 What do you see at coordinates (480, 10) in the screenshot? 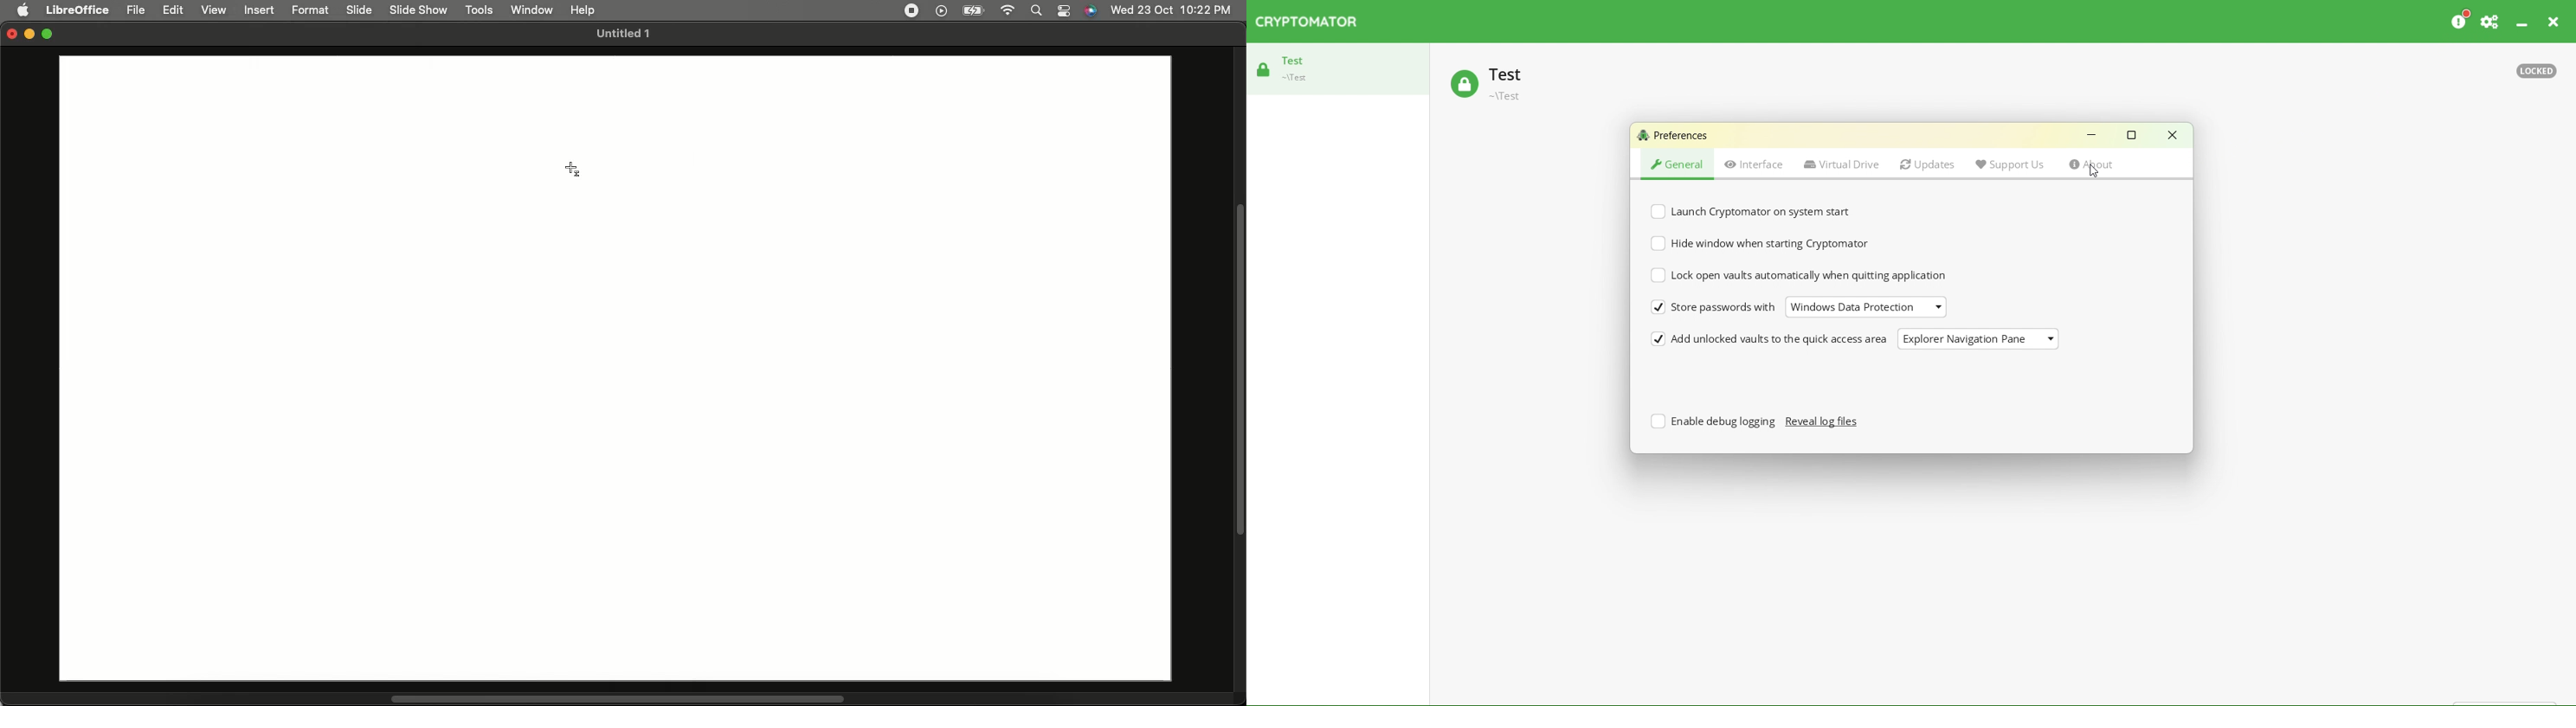
I see `Tools` at bounding box center [480, 10].